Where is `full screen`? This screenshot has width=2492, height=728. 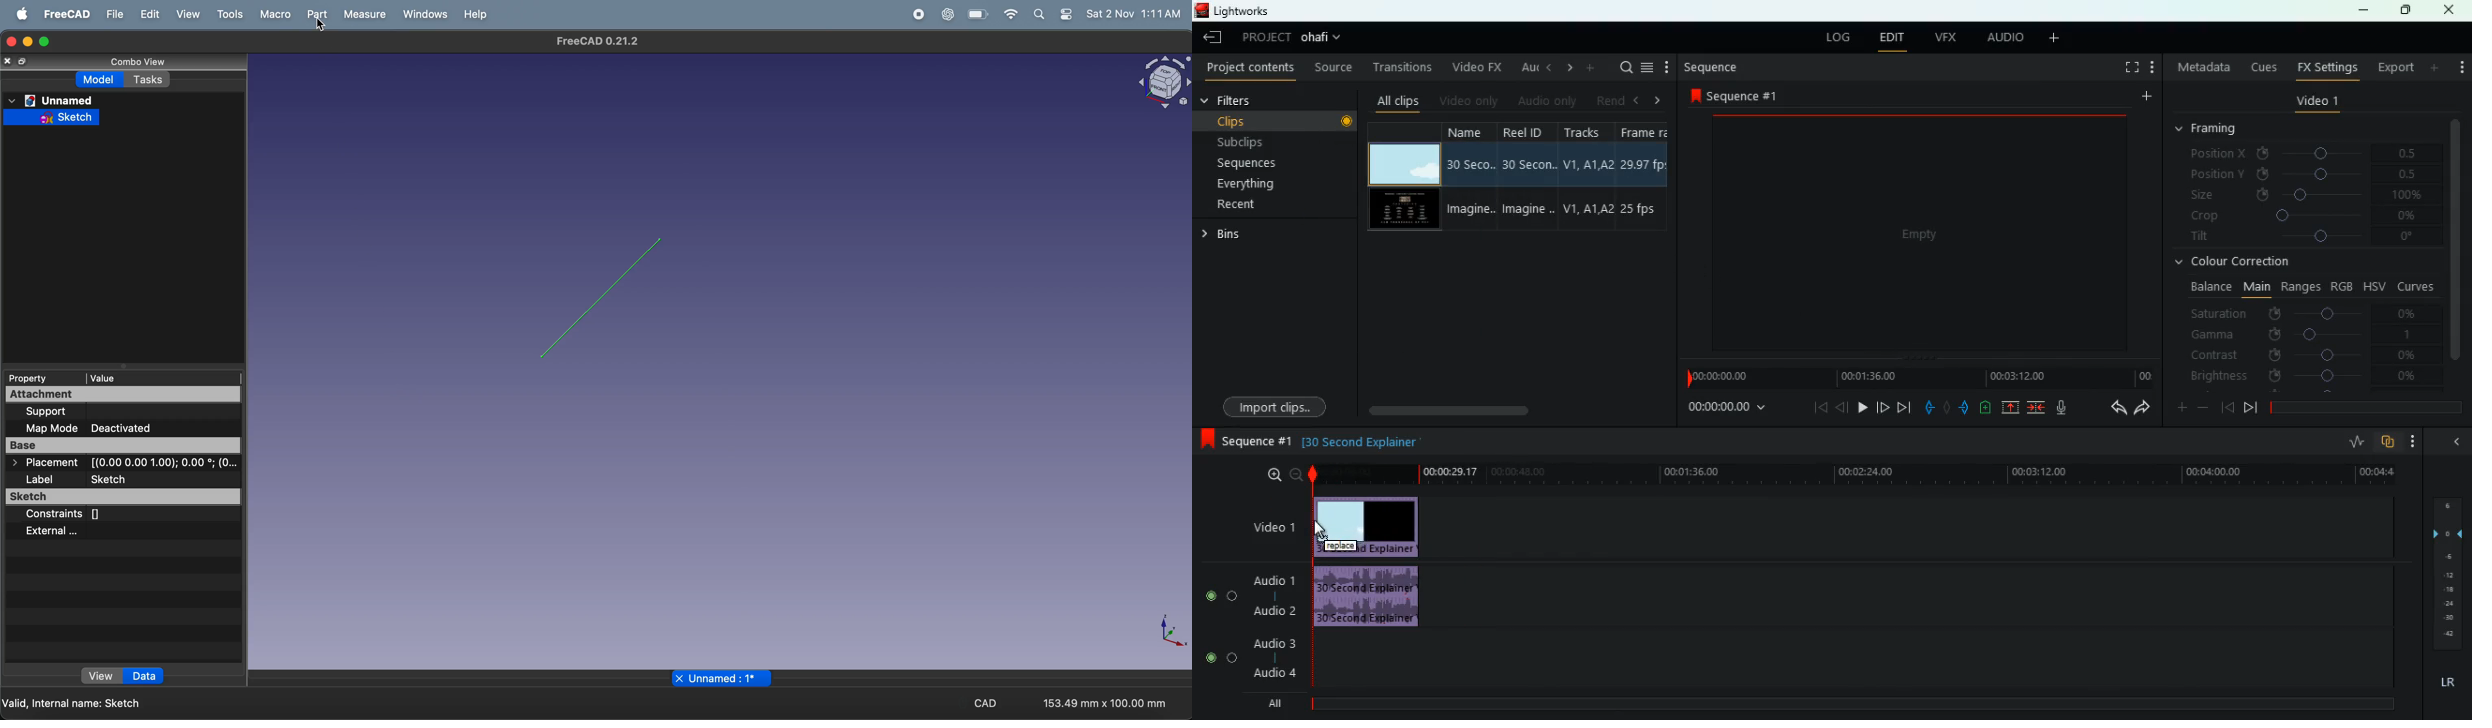
full screen is located at coordinates (2132, 69).